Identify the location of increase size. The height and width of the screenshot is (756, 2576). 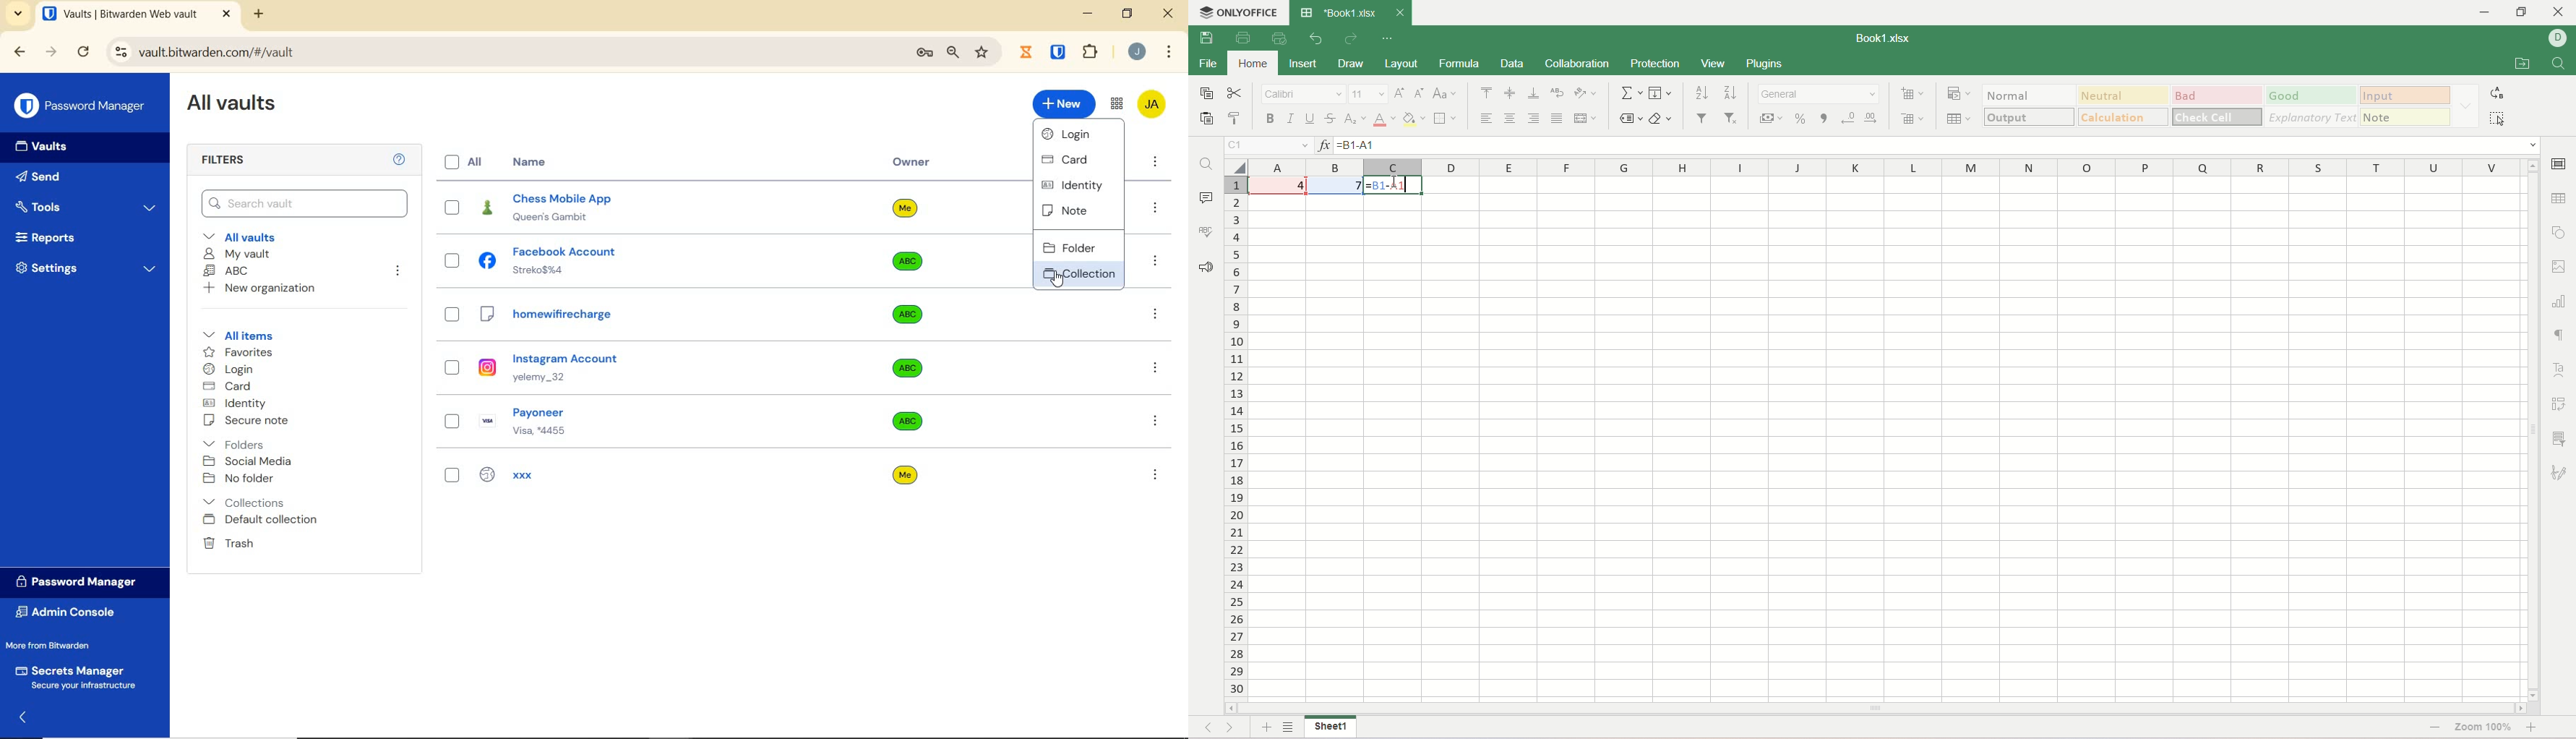
(1401, 93).